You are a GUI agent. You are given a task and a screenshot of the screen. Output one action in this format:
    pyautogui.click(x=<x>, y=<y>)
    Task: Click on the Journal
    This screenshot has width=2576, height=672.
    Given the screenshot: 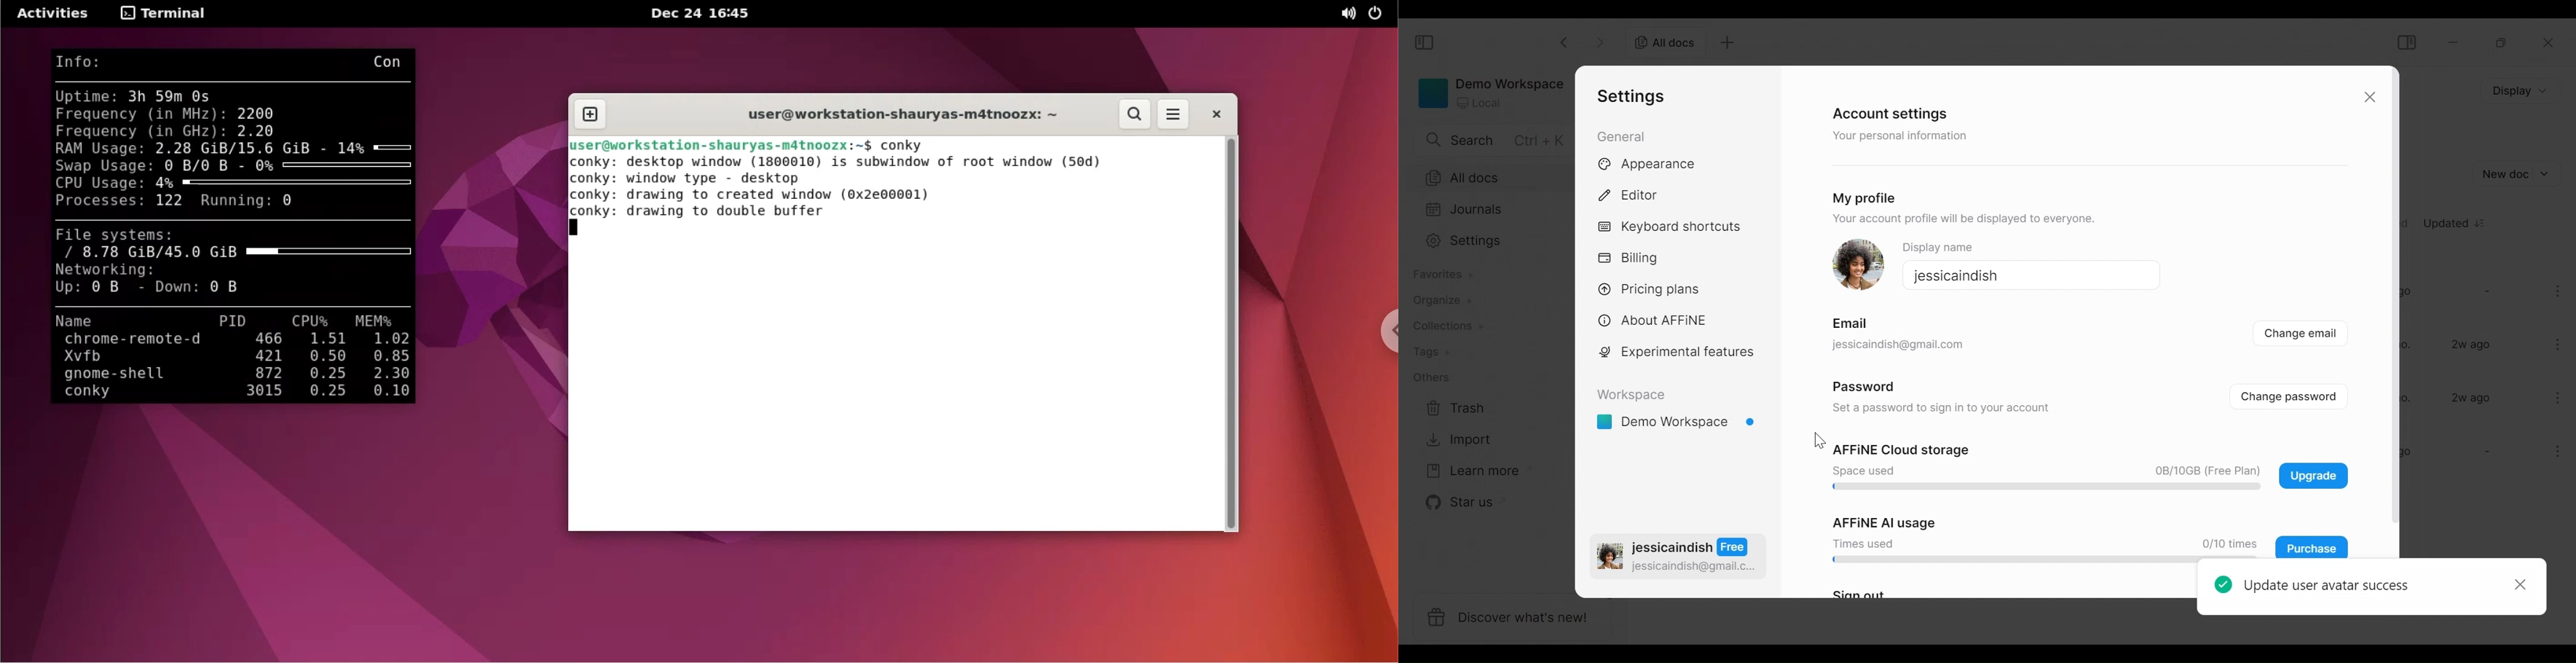 What is the action you would take?
    pyautogui.click(x=1492, y=211)
    